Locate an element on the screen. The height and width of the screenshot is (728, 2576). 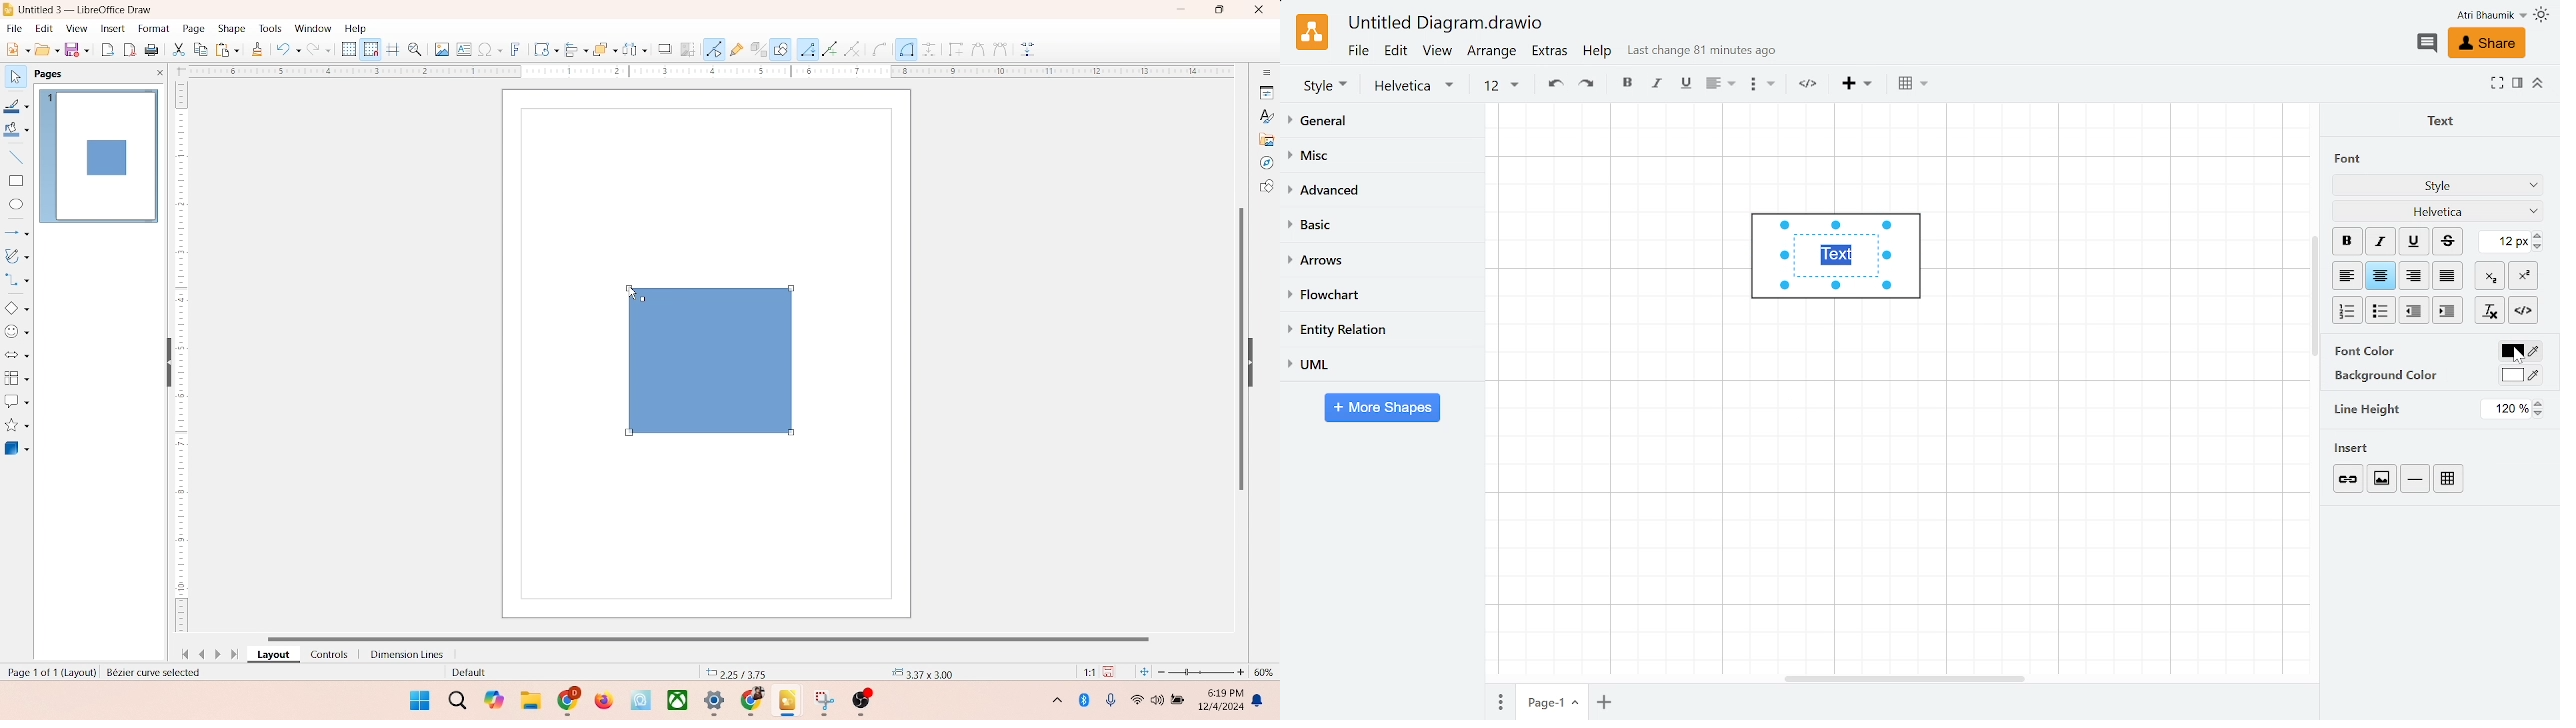
zoom and pan is located at coordinates (414, 48).